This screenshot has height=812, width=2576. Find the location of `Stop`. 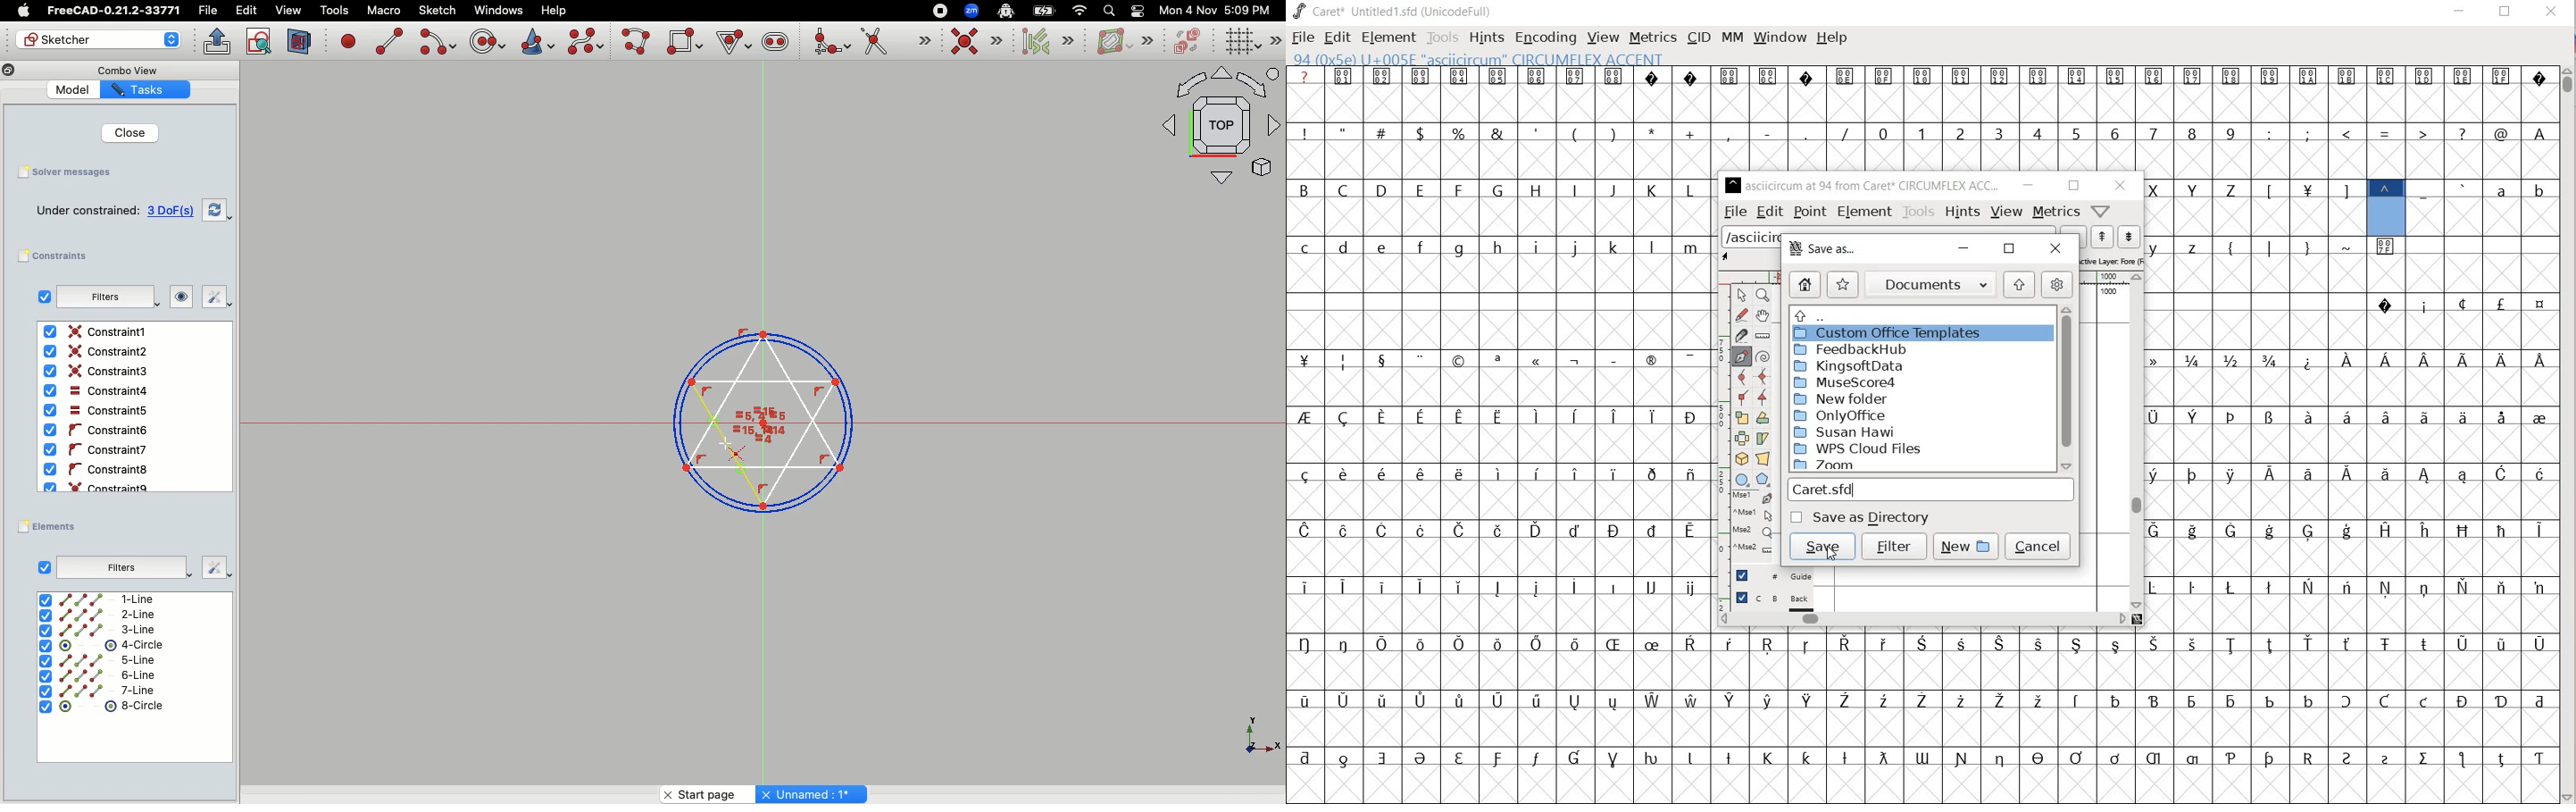

Stop is located at coordinates (936, 10).